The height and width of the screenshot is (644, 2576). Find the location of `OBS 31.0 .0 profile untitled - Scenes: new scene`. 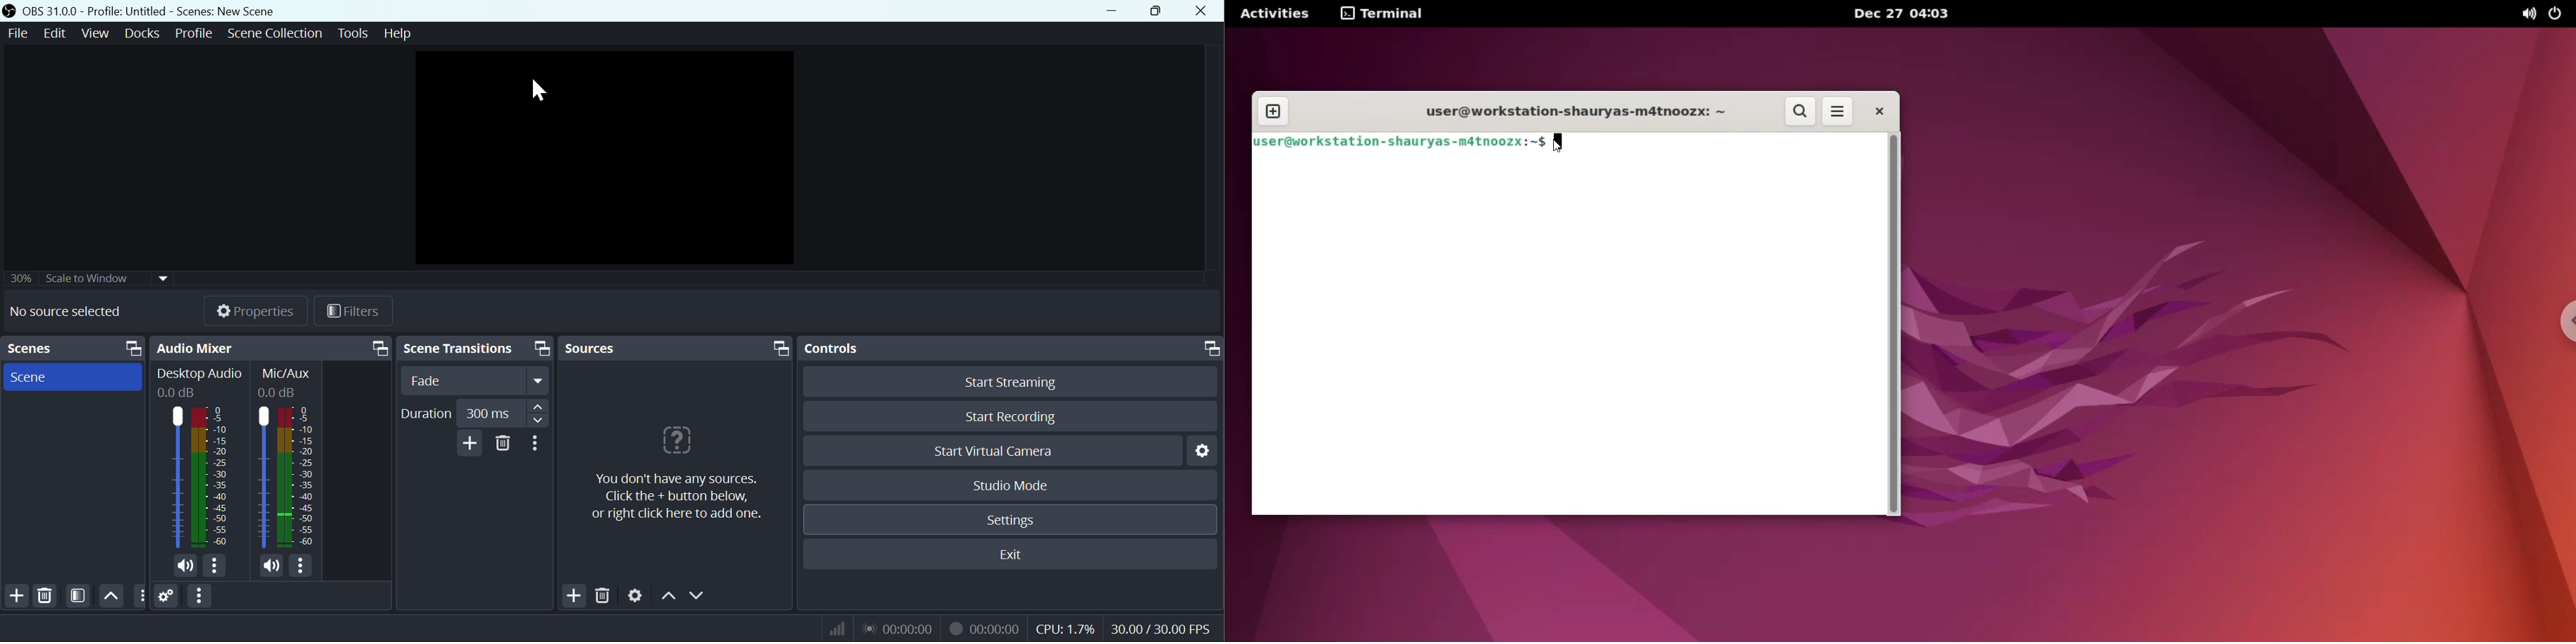

OBS 31.0 .0 profile untitled - Scenes: new scene is located at coordinates (149, 10).